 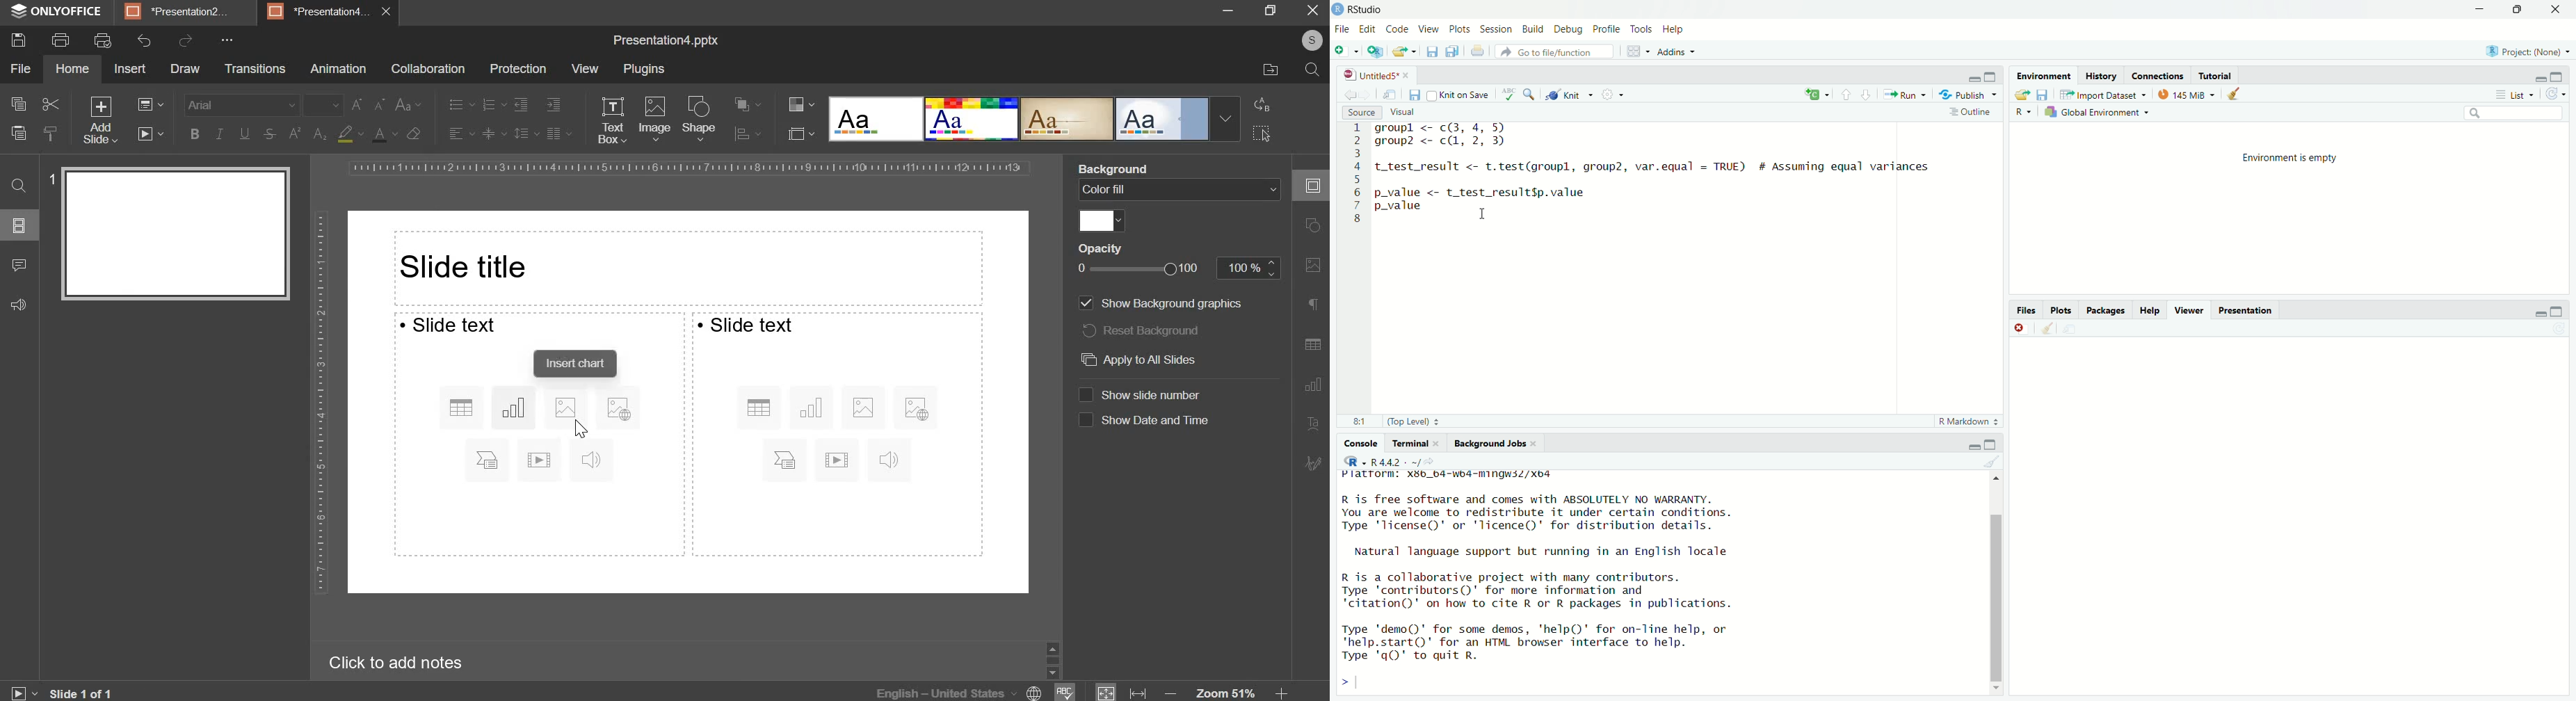 I want to click on load workspace, so click(x=2021, y=94).